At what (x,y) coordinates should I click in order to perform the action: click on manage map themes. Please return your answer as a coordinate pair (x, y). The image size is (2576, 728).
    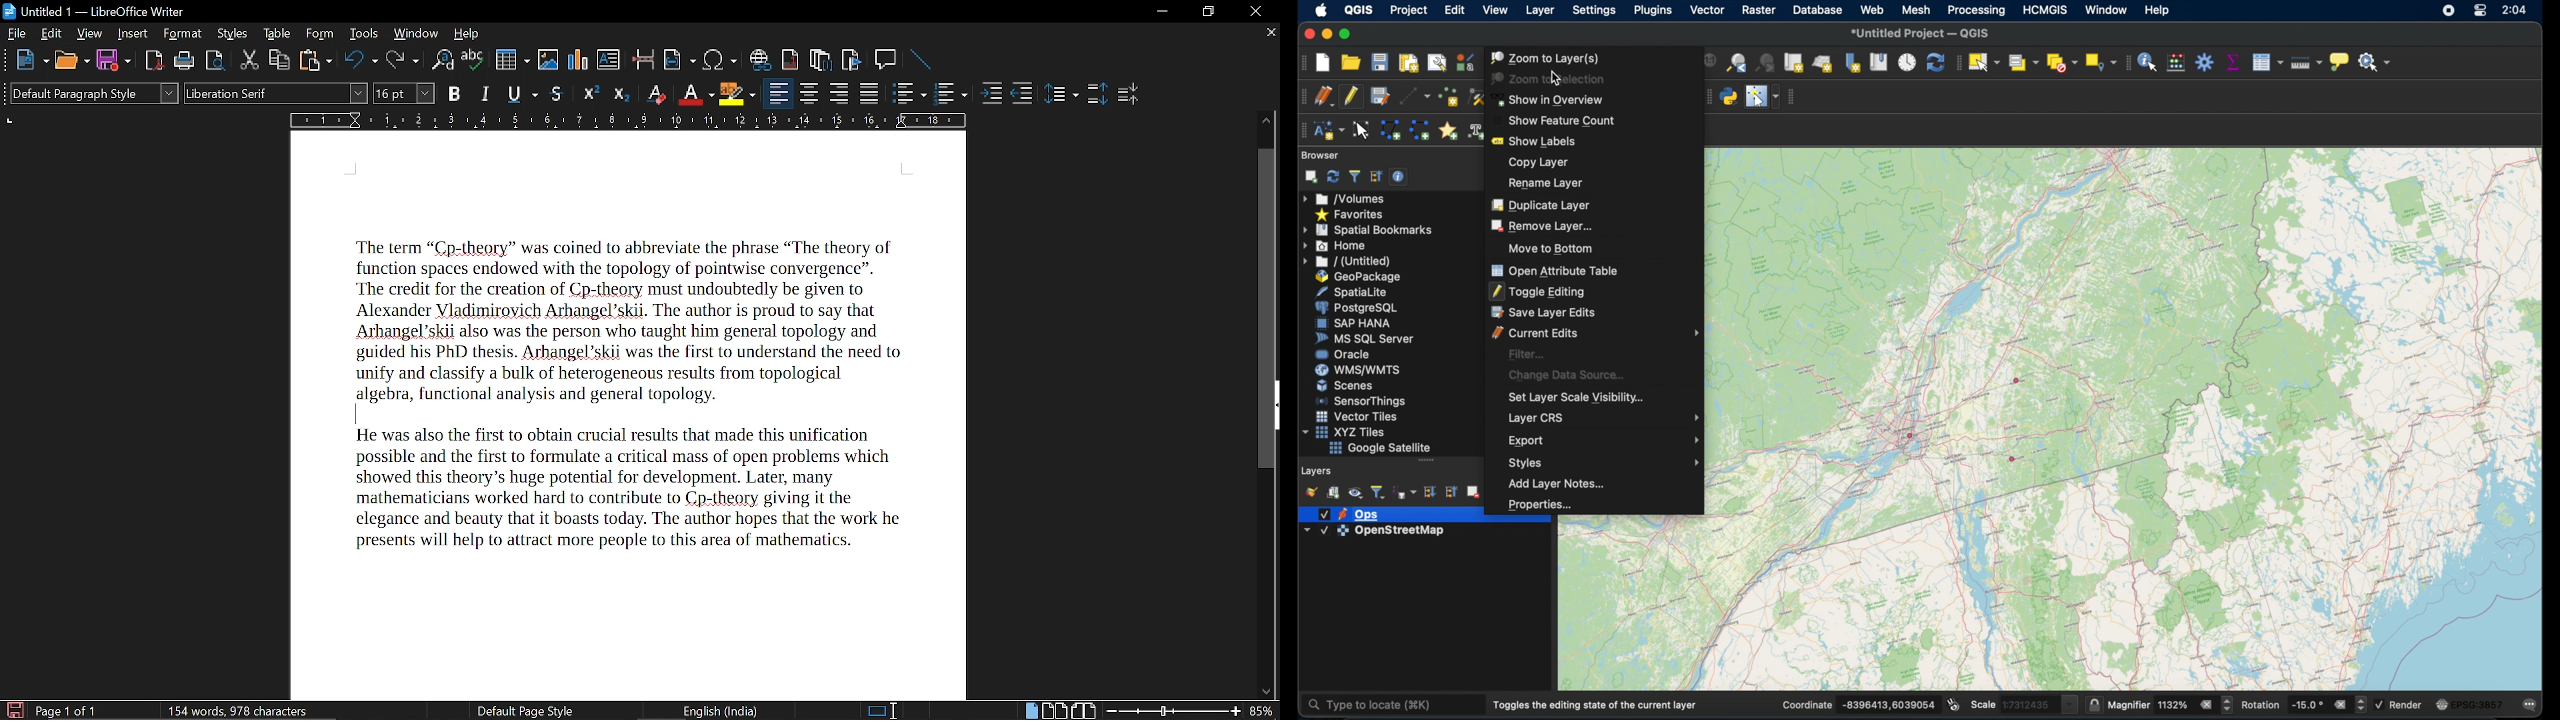
    Looking at the image, I should click on (1354, 493).